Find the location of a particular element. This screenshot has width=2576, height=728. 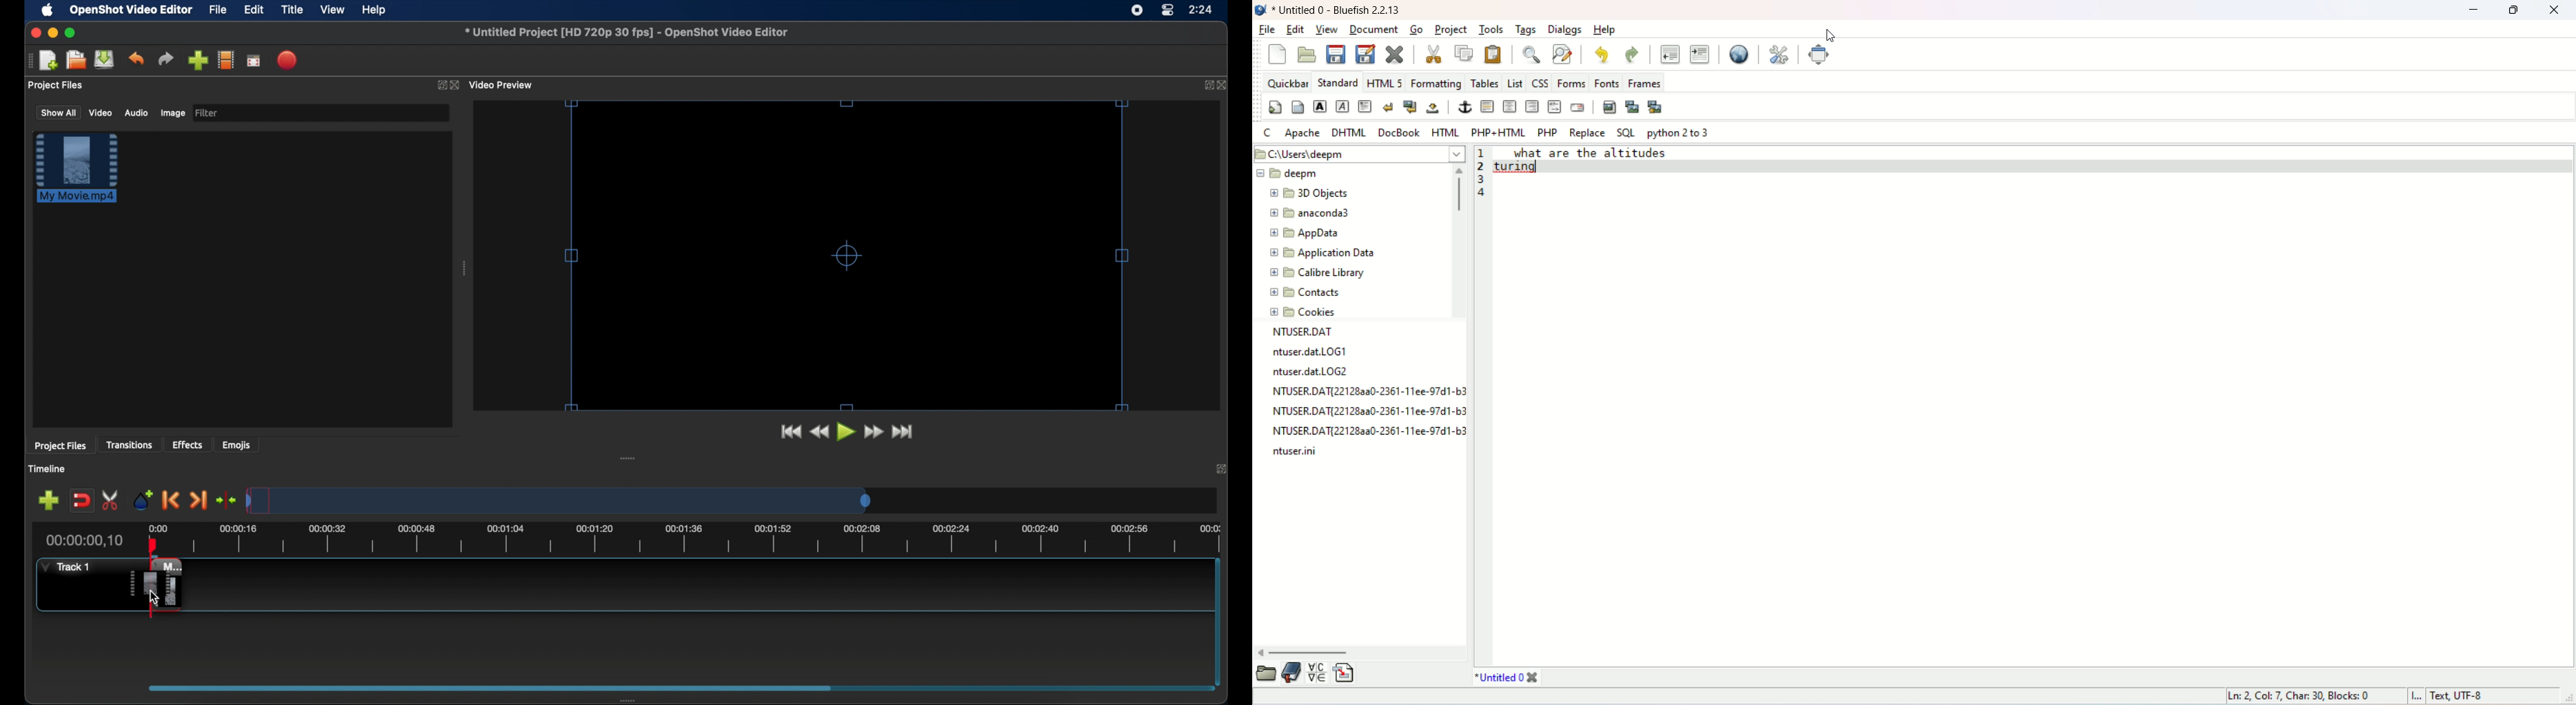

timeline scale is located at coordinates (705, 539).